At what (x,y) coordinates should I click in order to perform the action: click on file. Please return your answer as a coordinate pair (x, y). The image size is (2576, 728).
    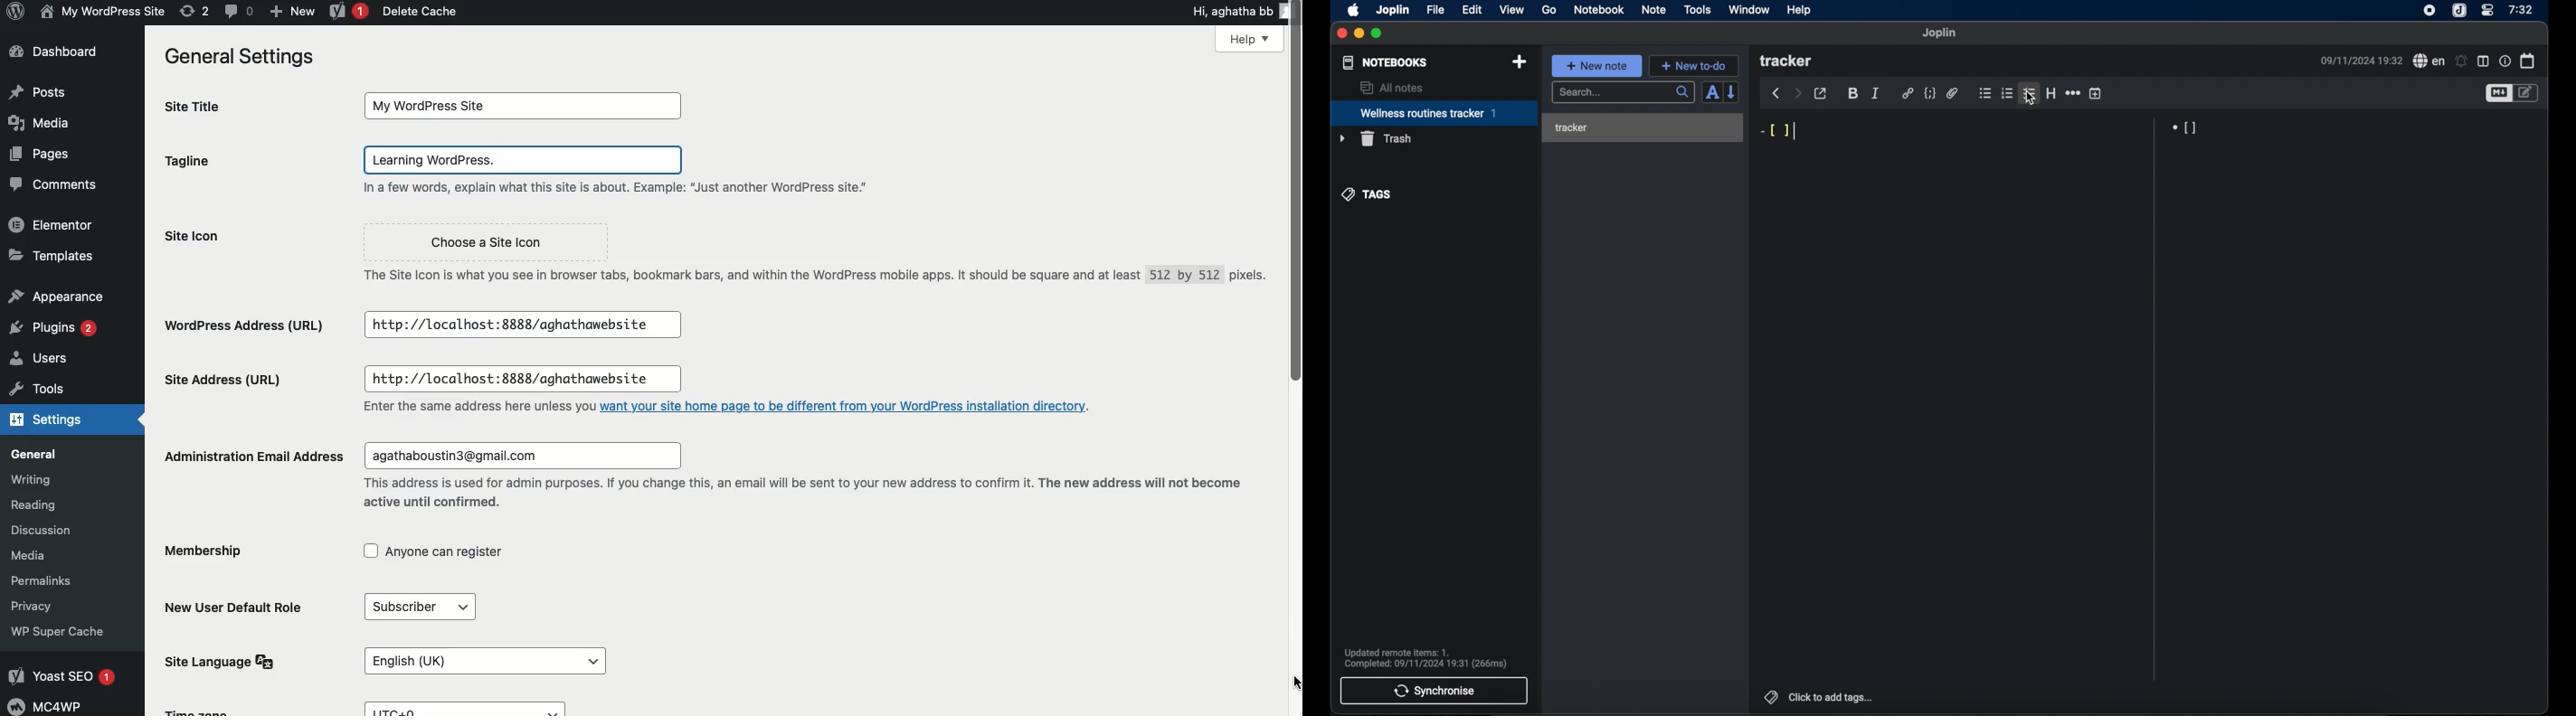
    Looking at the image, I should click on (1435, 9).